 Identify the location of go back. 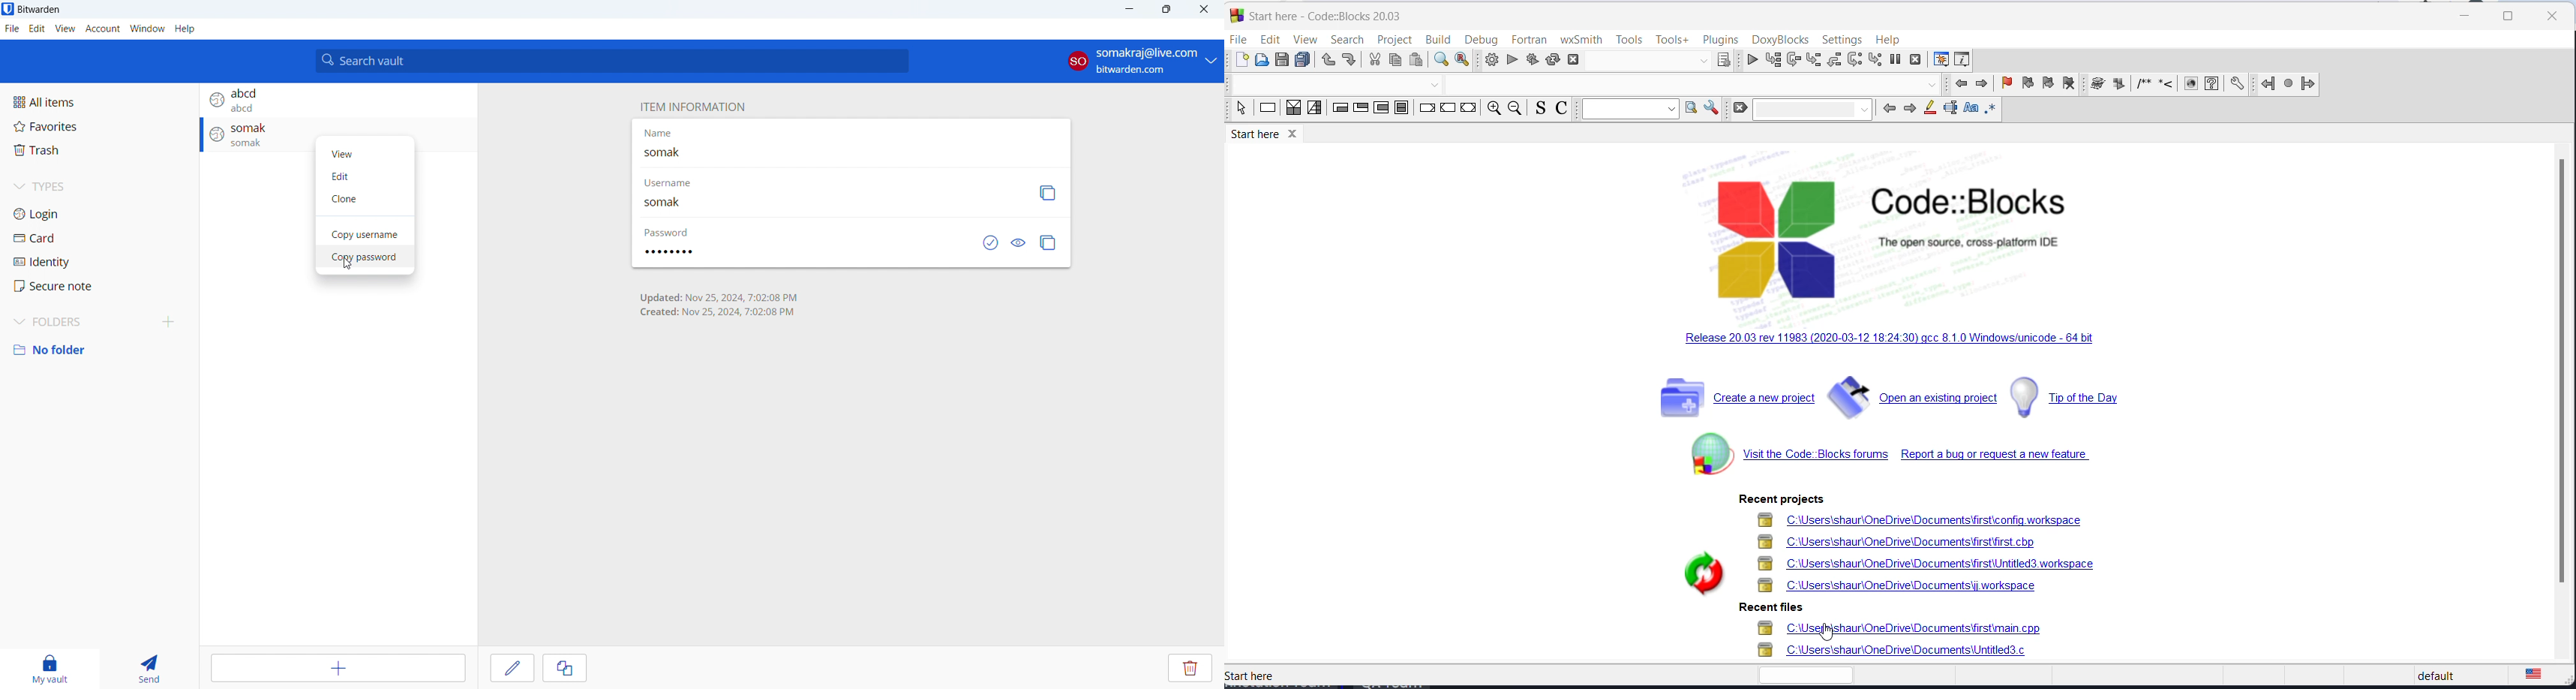
(1887, 111).